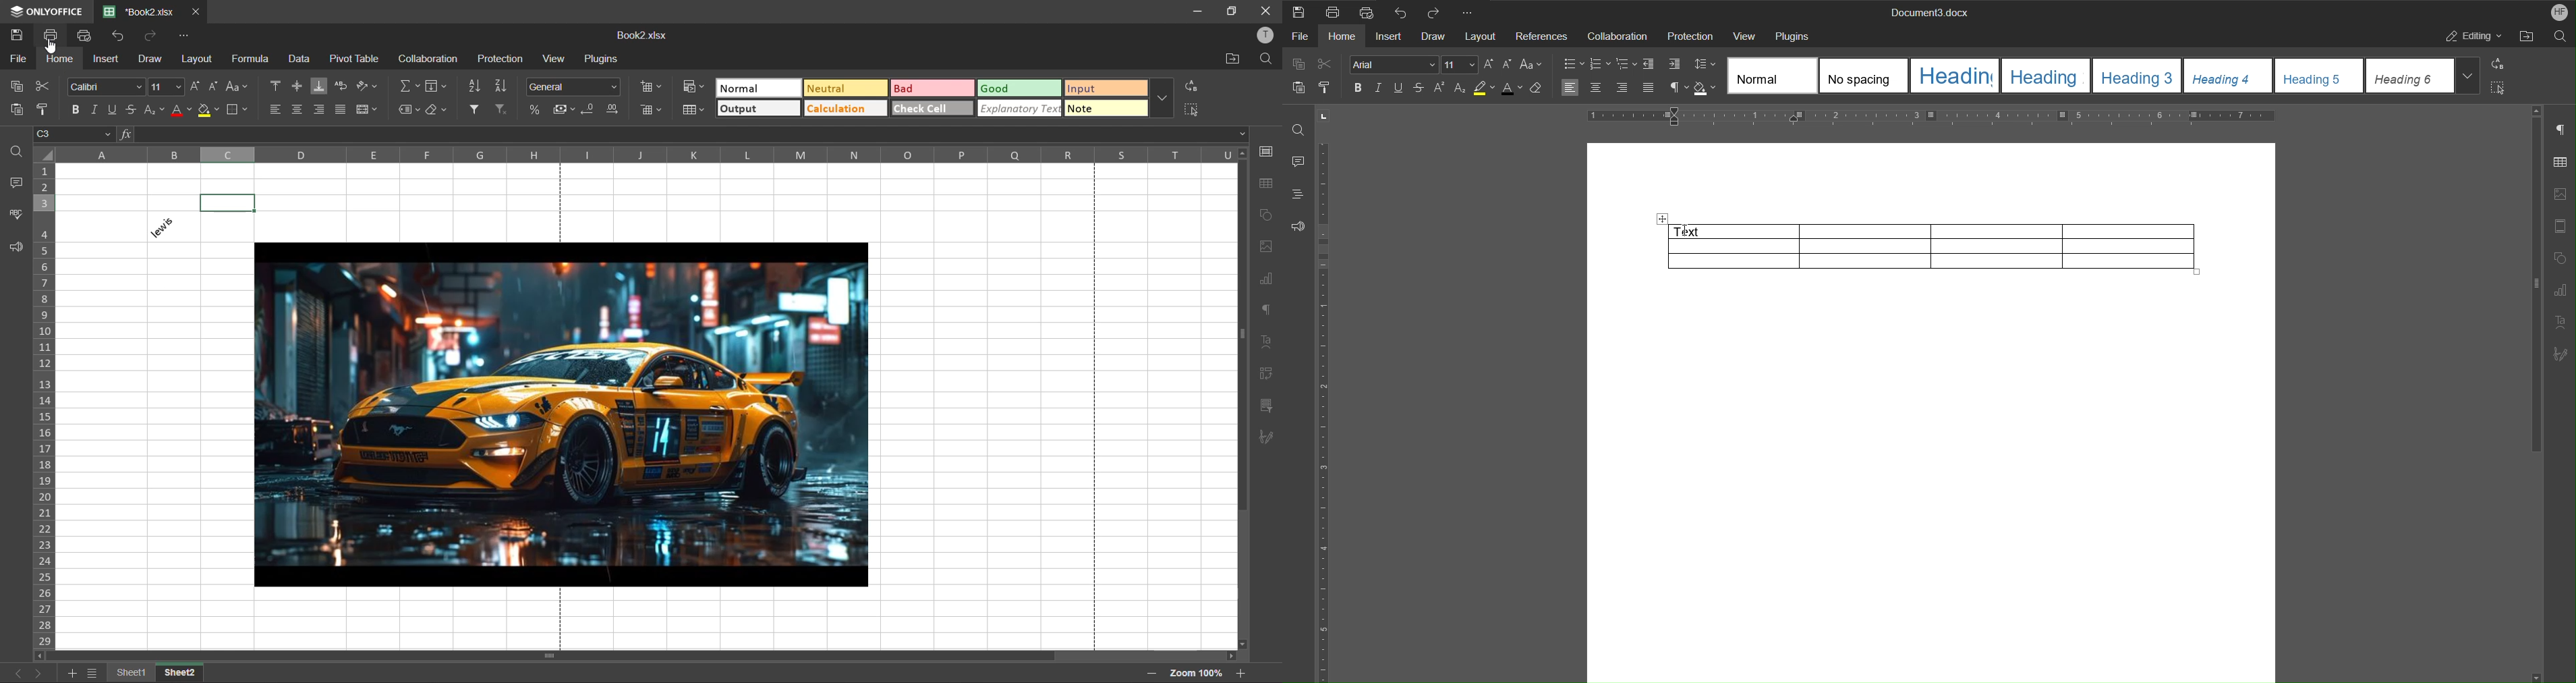 The width and height of the screenshot is (2576, 700). What do you see at coordinates (1400, 11) in the screenshot?
I see `Undo` at bounding box center [1400, 11].